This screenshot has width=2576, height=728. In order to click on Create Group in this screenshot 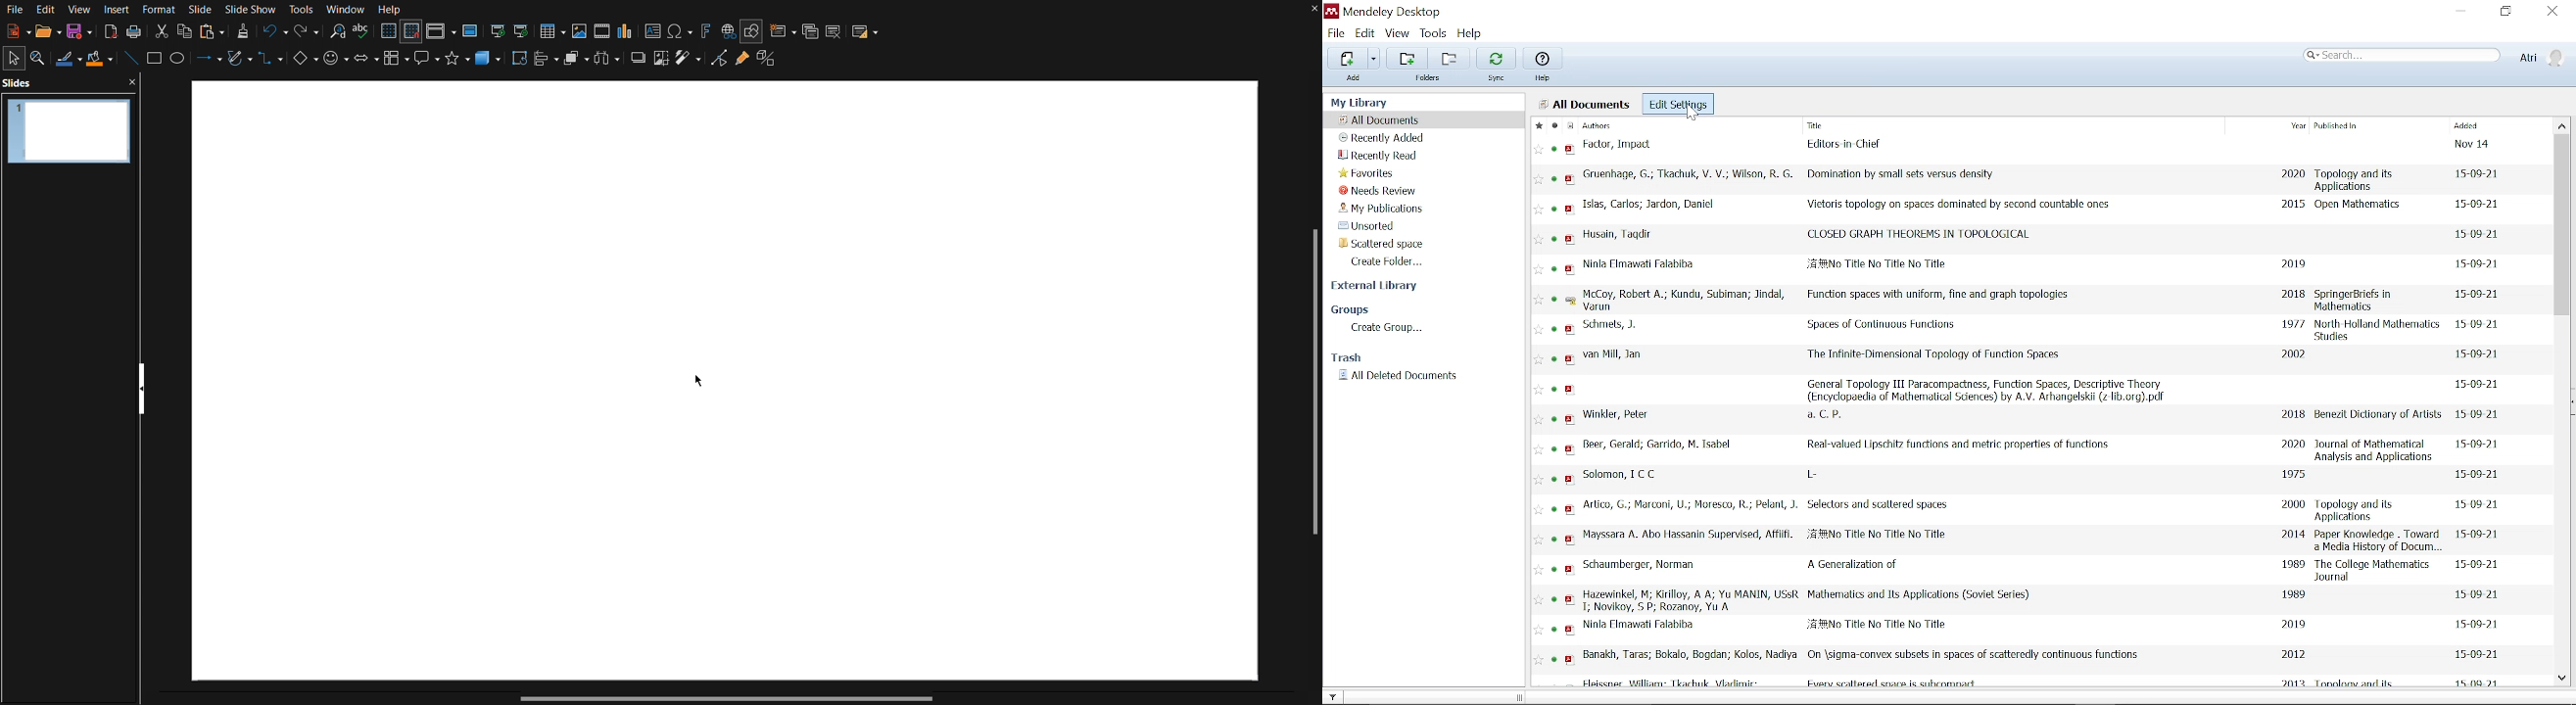, I will do `click(1385, 327)`.